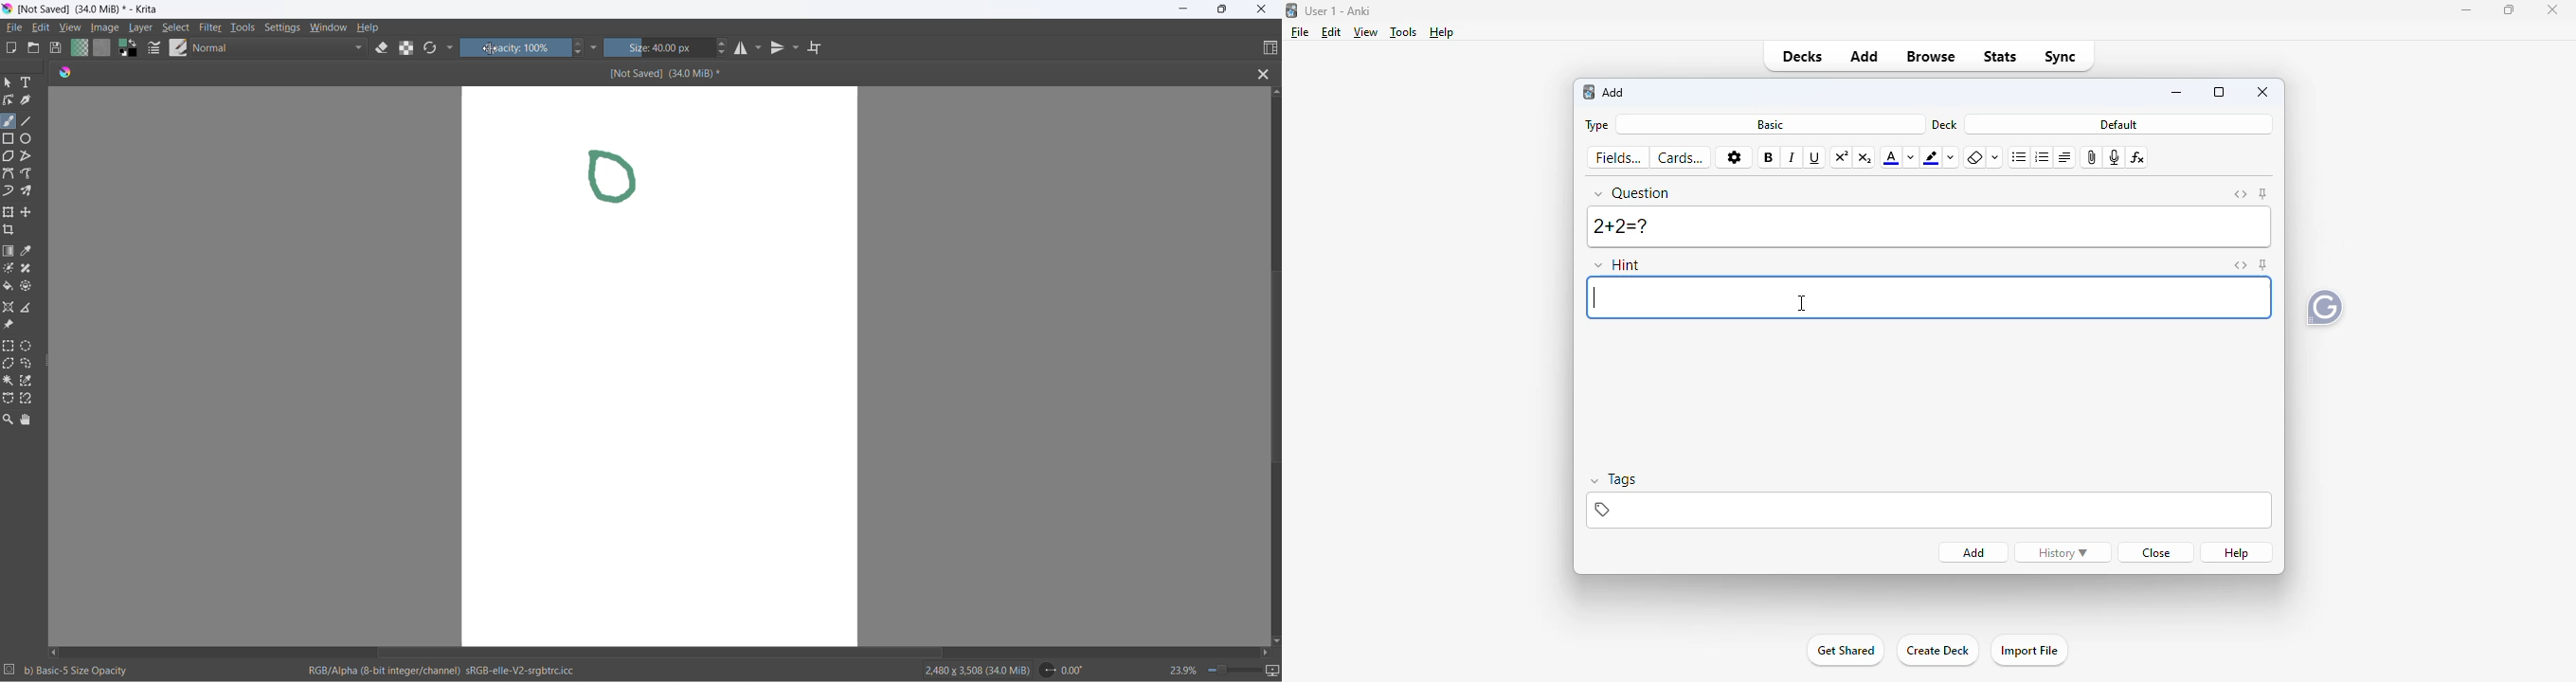  What do you see at coordinates (662, 47) in the screenshot?
I see `size` at bounding box center [662, 47].